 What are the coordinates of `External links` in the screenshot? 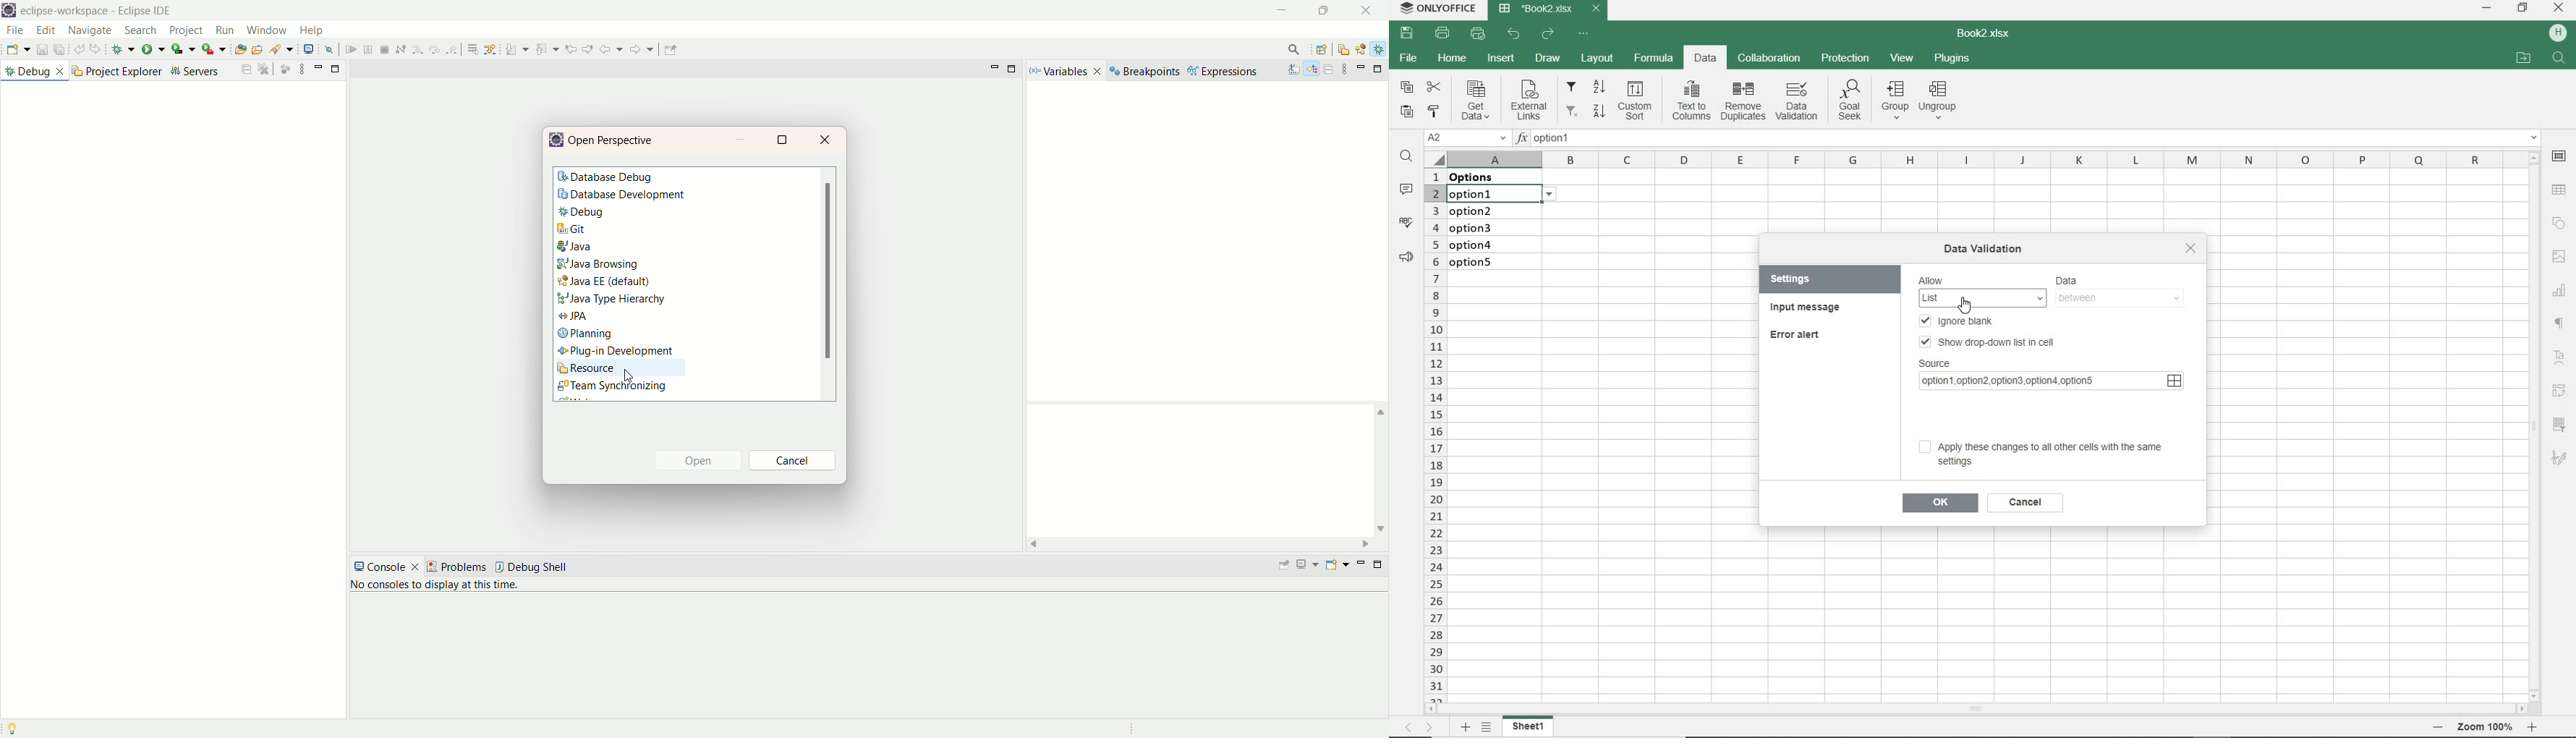 It's located at (1529, 101).